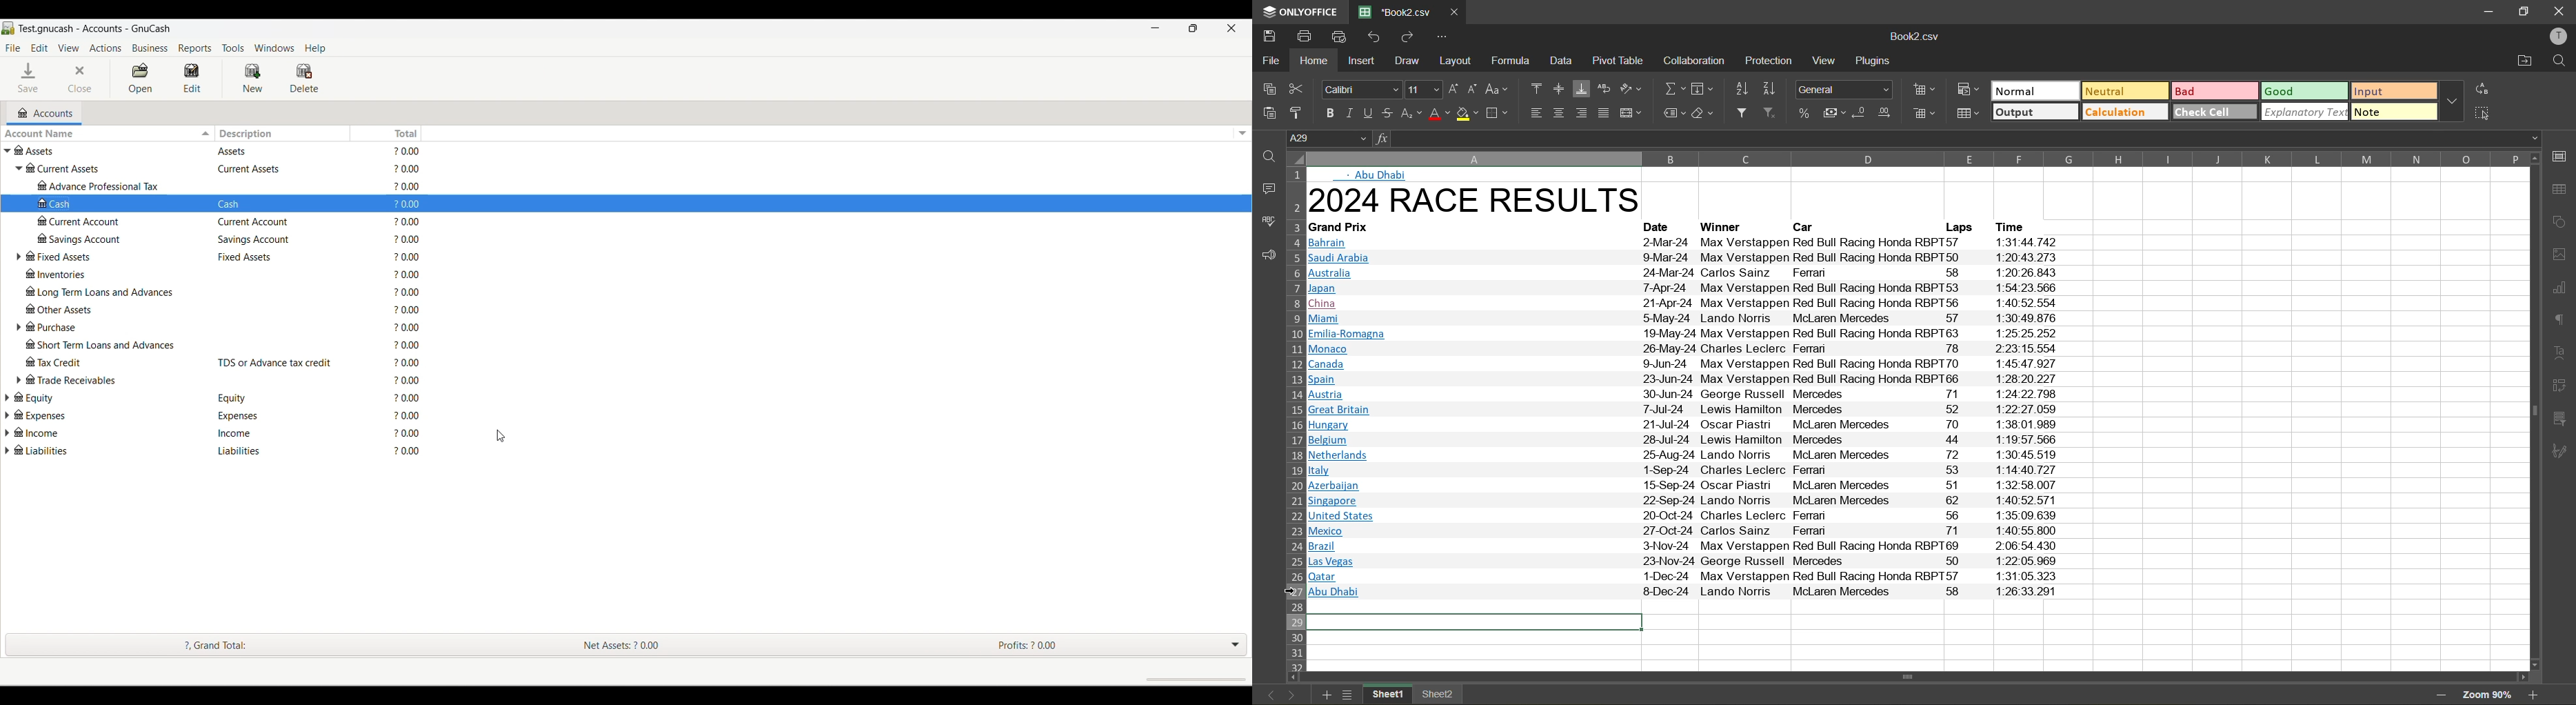 The height and width of the screenshot is (728, 2576). What do you see at coordinates (2561, 223) in the screenshot?
I see `shapes` at bounding box center [2561, 223].